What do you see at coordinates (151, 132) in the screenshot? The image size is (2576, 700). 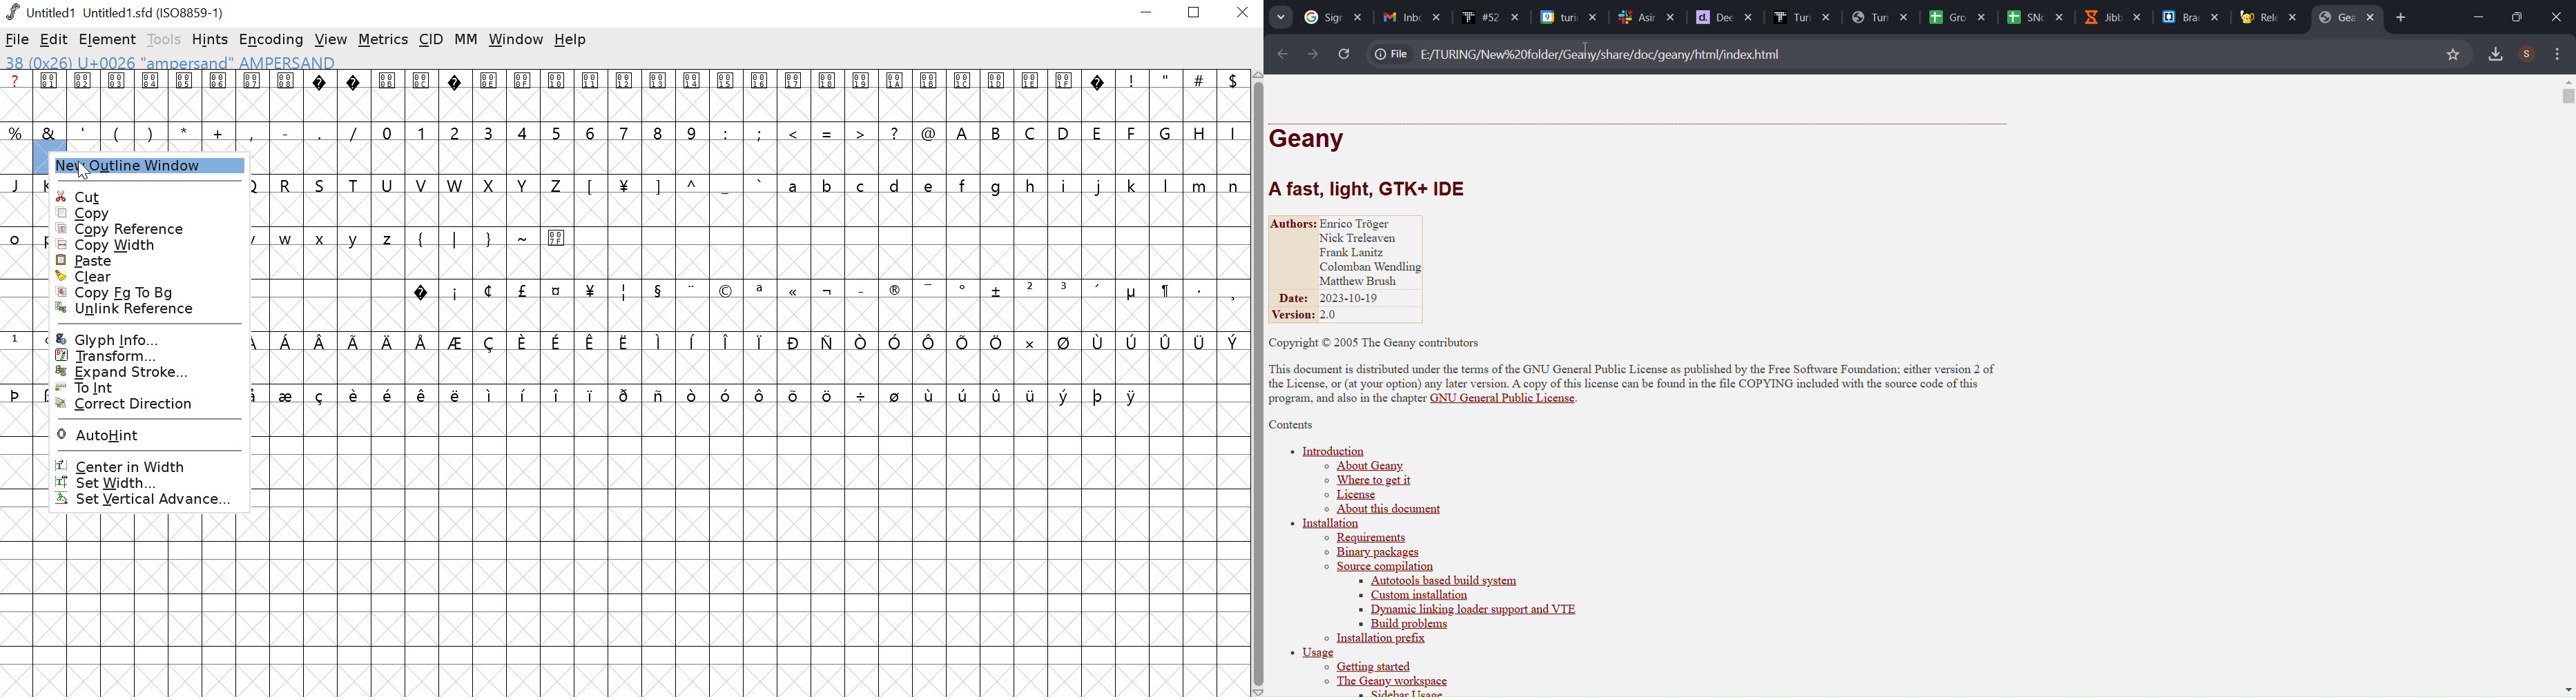 I see `)` at bounding box center [151, 132].